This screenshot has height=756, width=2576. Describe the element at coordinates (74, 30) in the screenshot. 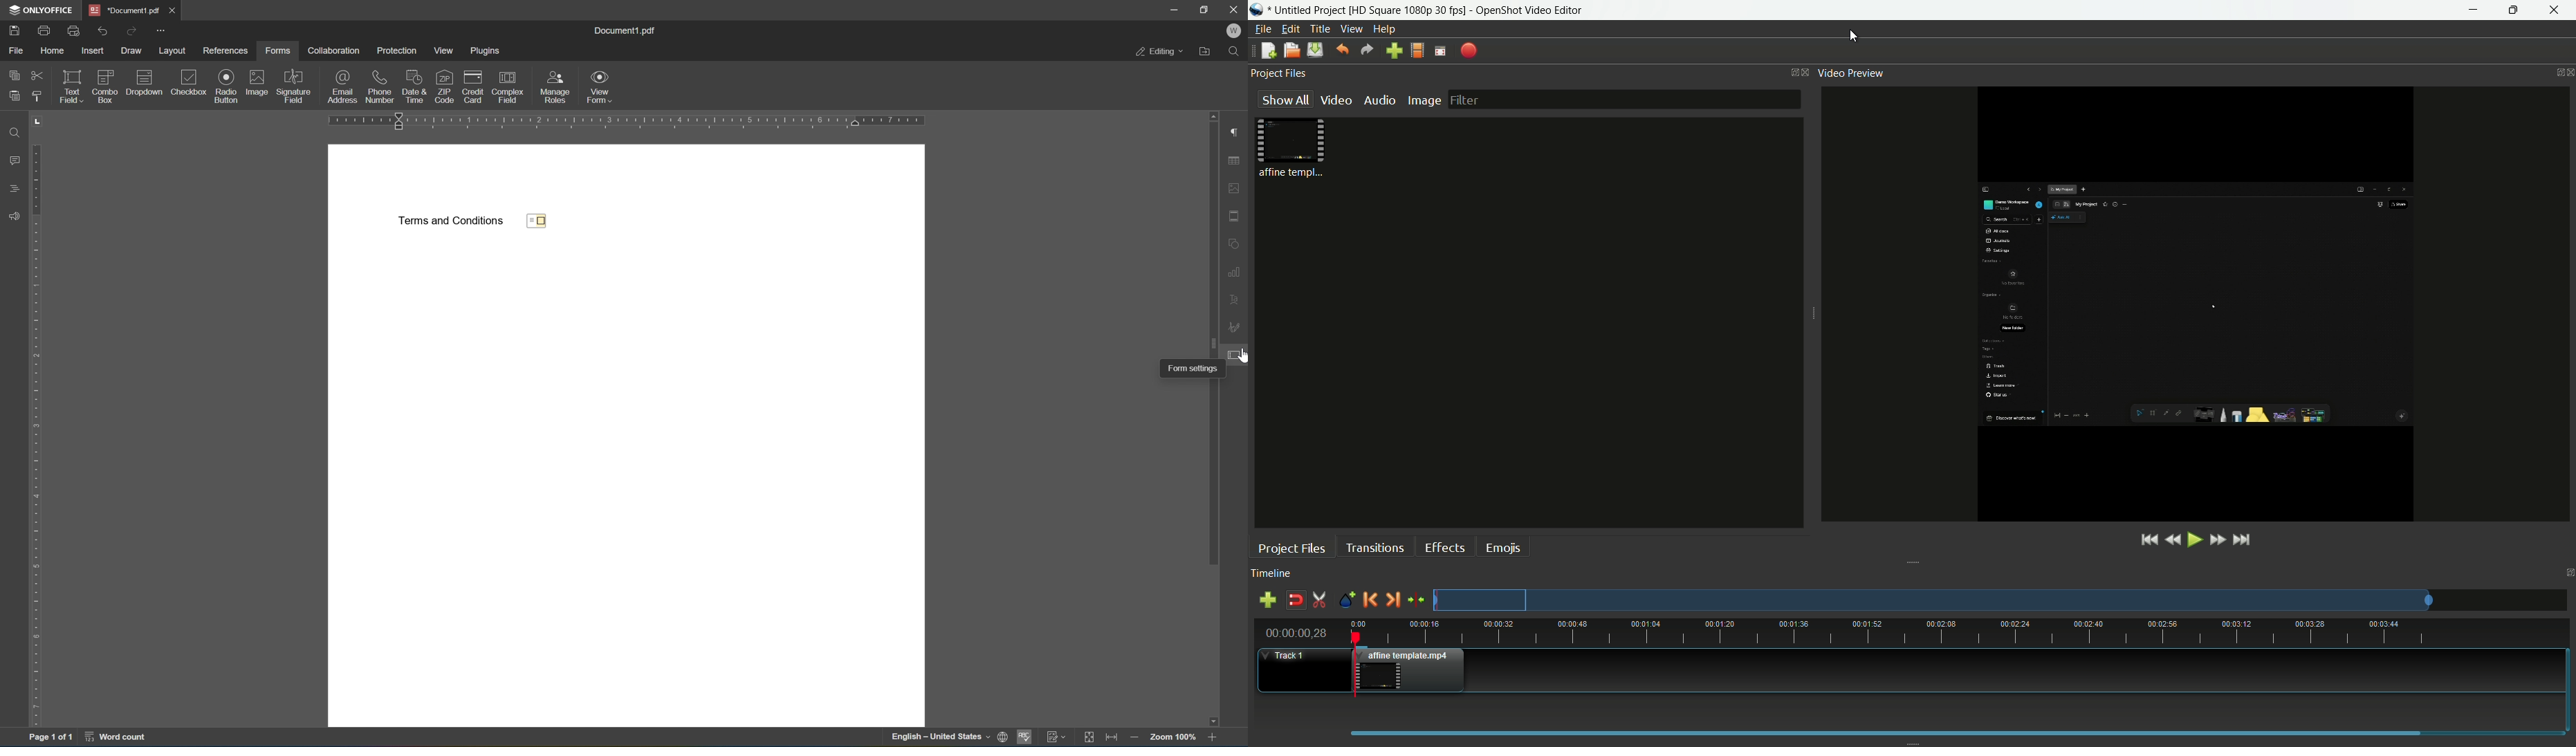

I see `quick print` at that location.